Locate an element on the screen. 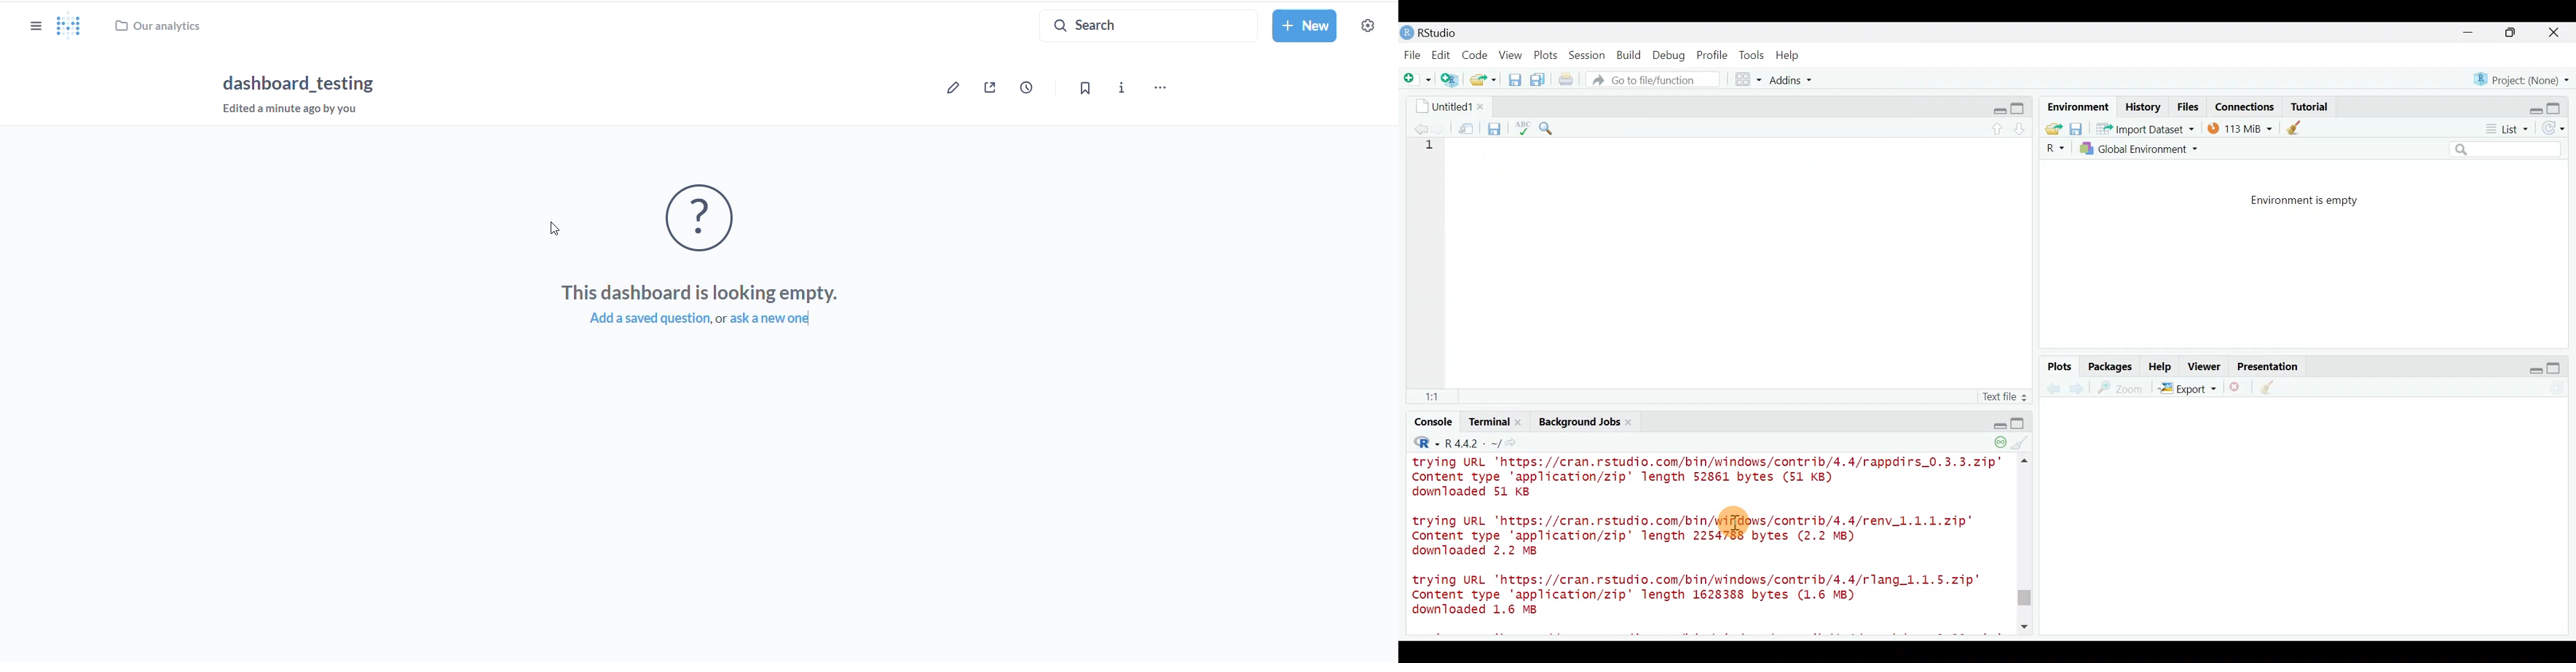 This screenshot has width=2576, height=672. Tools is located at coordinates (1752, 55).